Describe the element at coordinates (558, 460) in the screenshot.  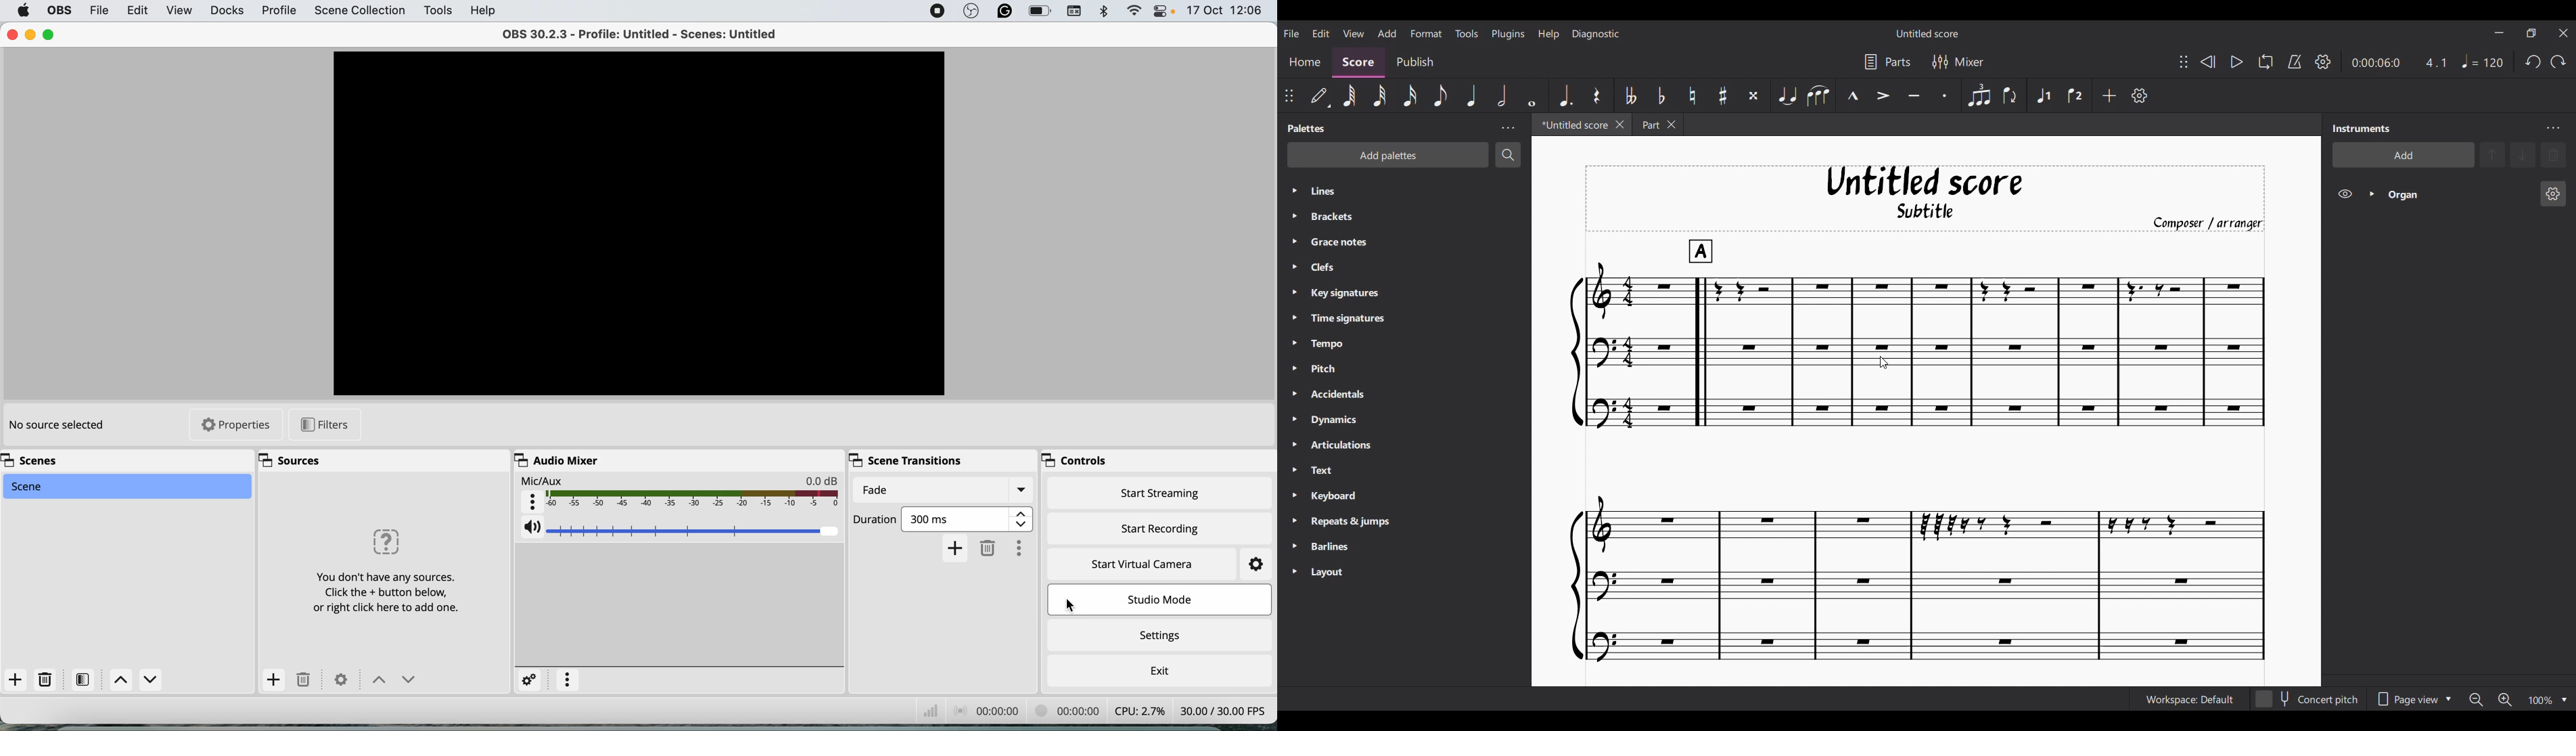
I see `audio mixer` at that location.